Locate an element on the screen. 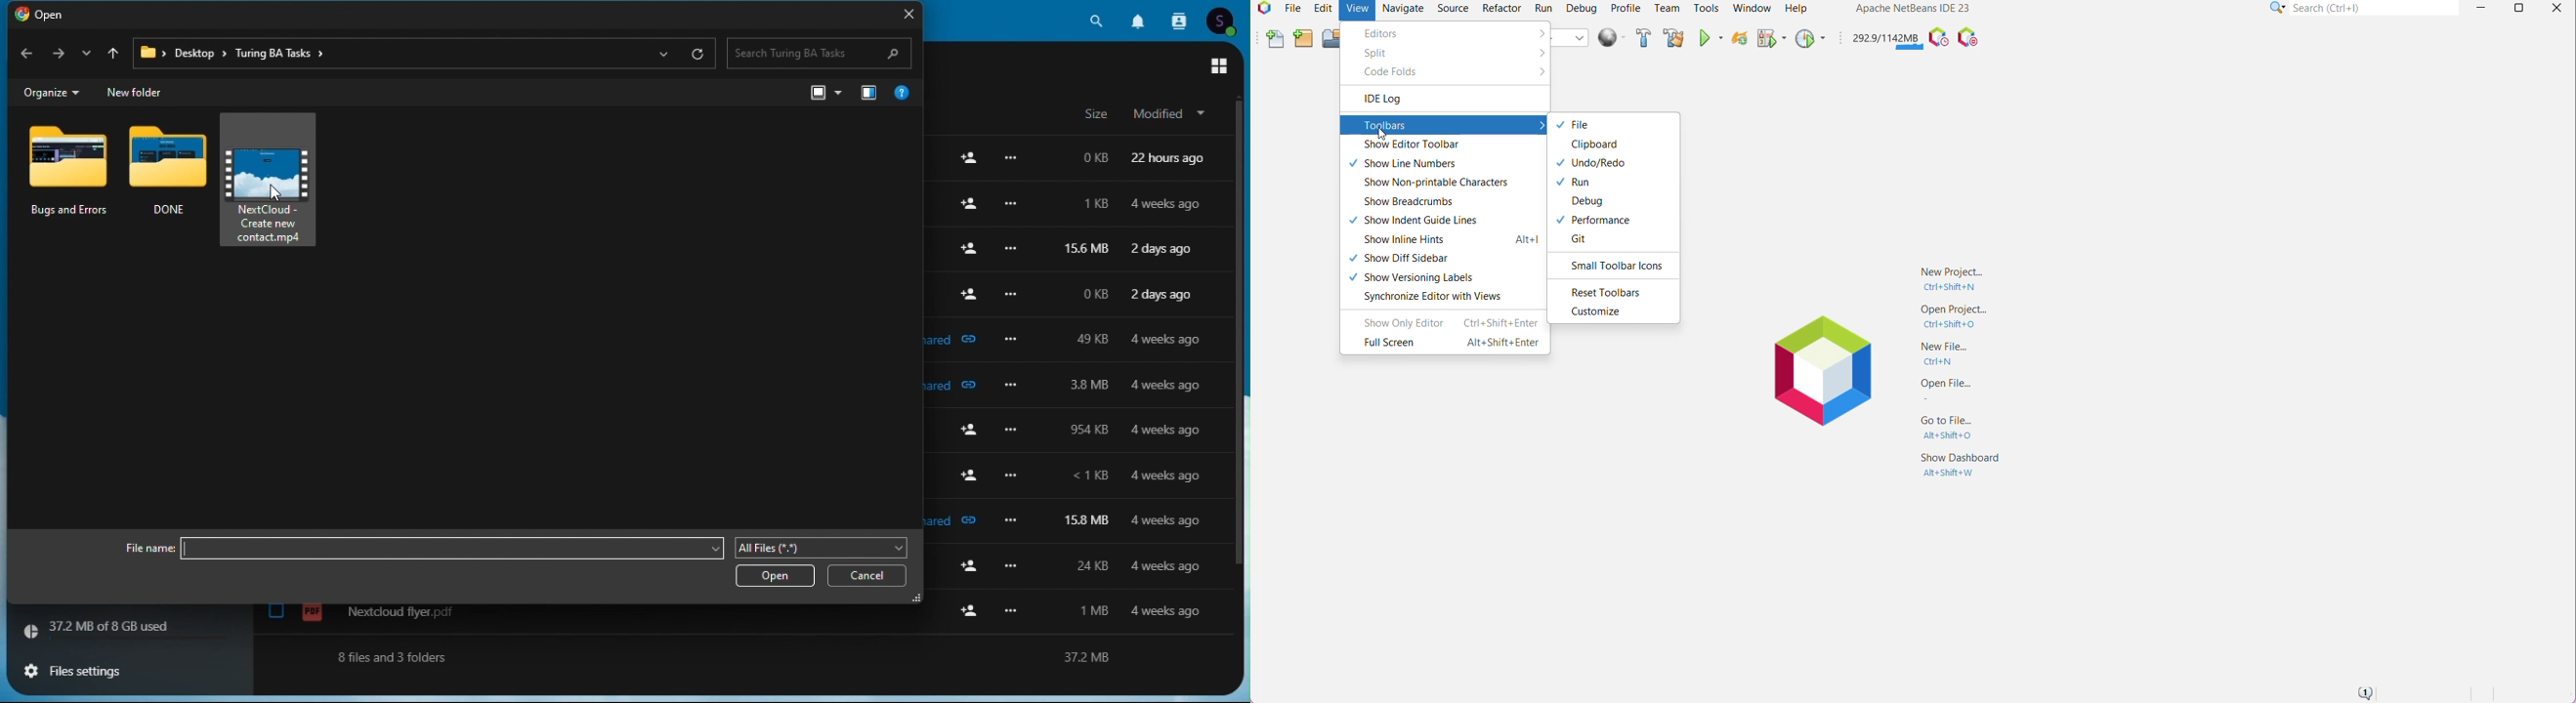 The height and width of the screenshot is (728, 2576). organize is located at coordinates (53, 90).